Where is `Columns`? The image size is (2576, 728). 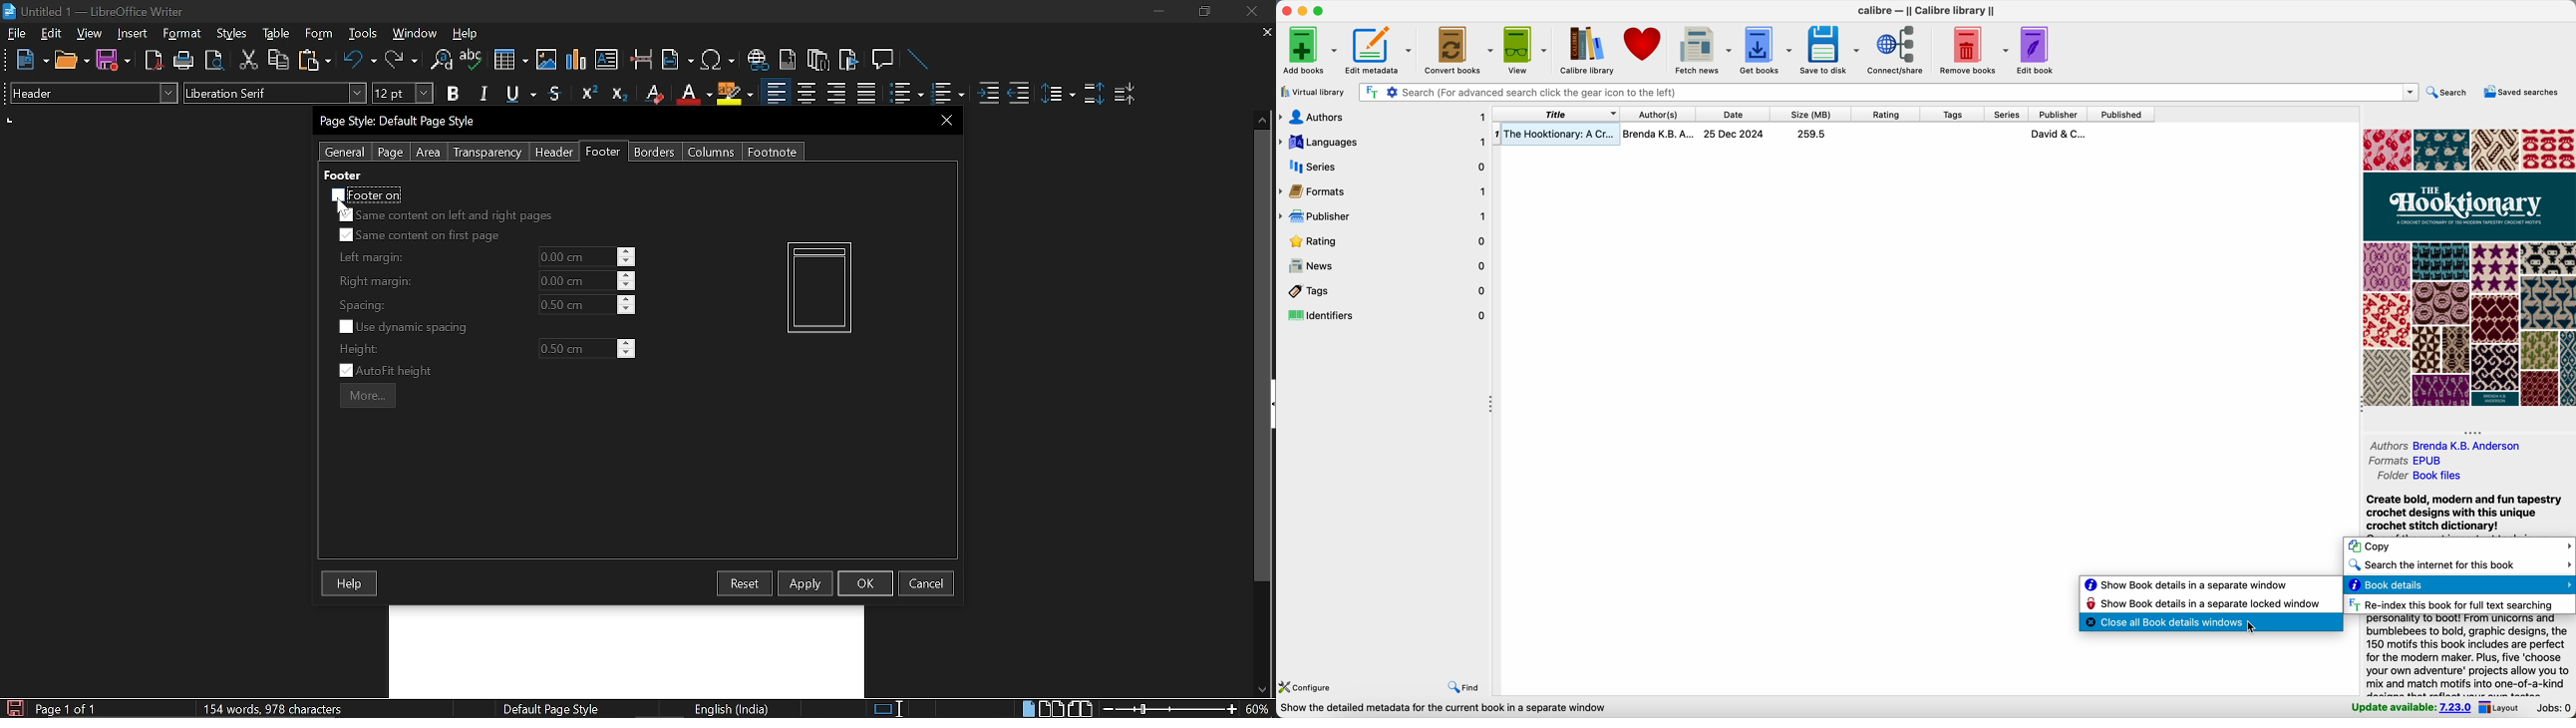
Columns is located at coordinates (712, 152).